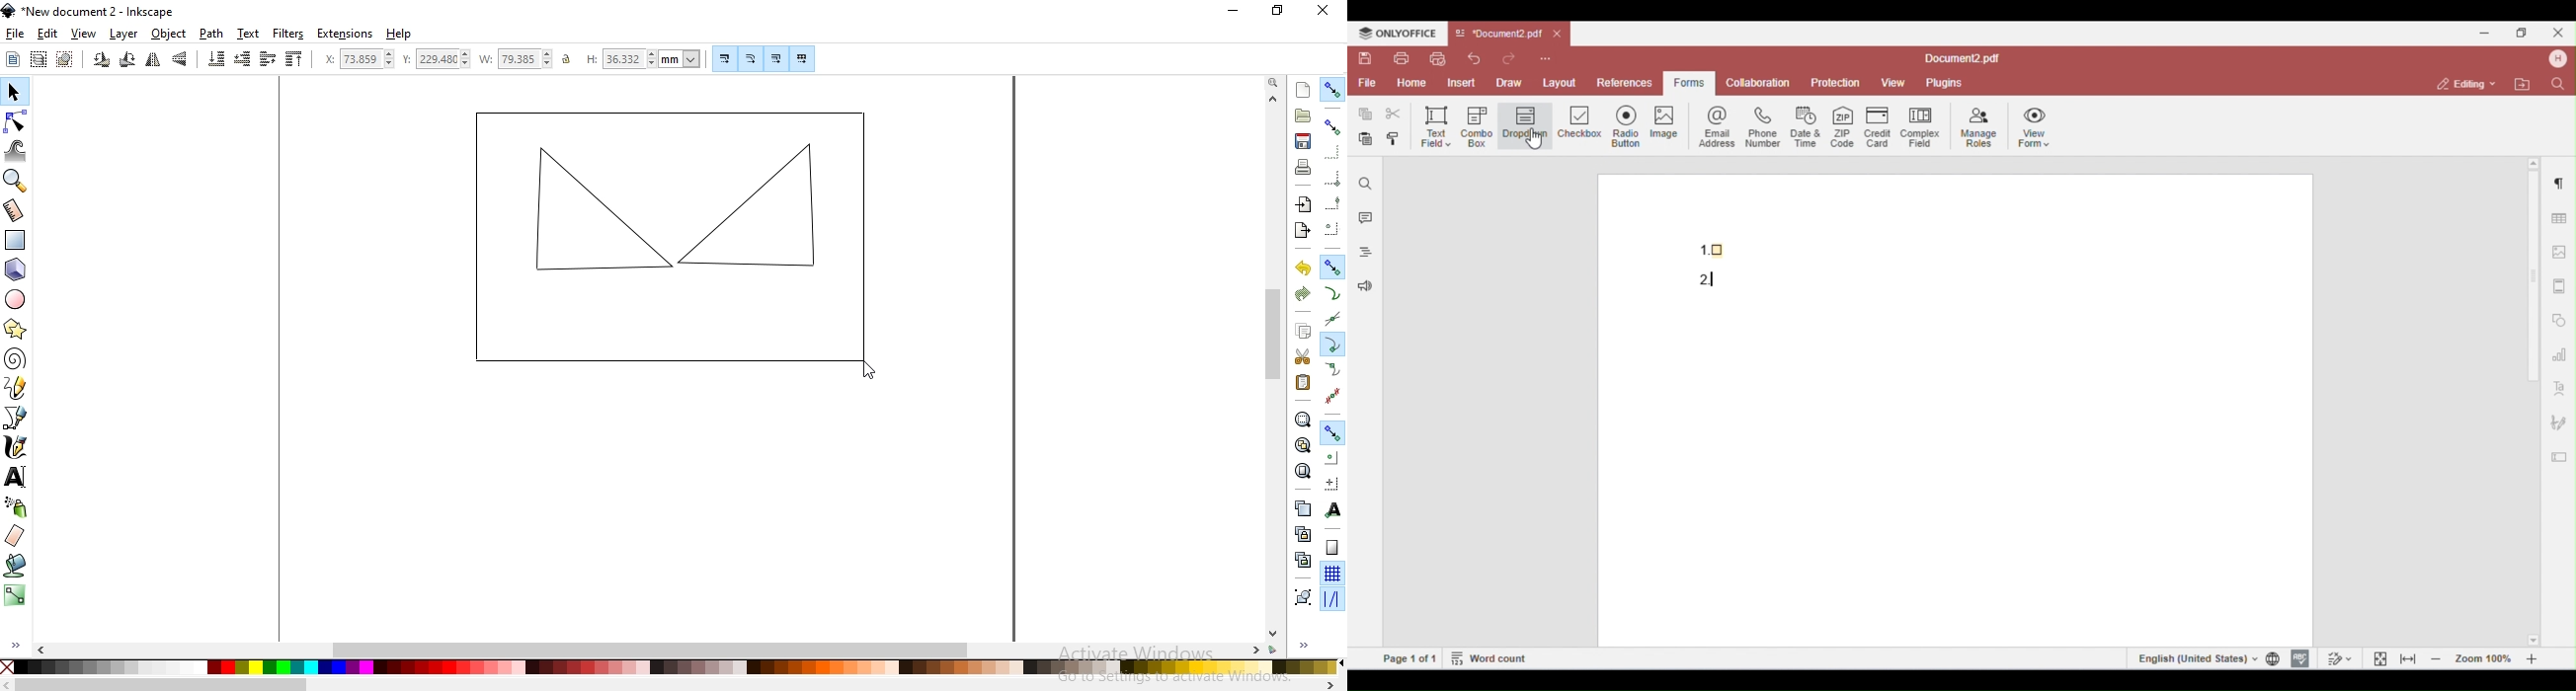  What do you see at coordinates (16, 447) in the screenshot?
I see `draw calligraphic or brush strokes` at bounding box center [16, 447].